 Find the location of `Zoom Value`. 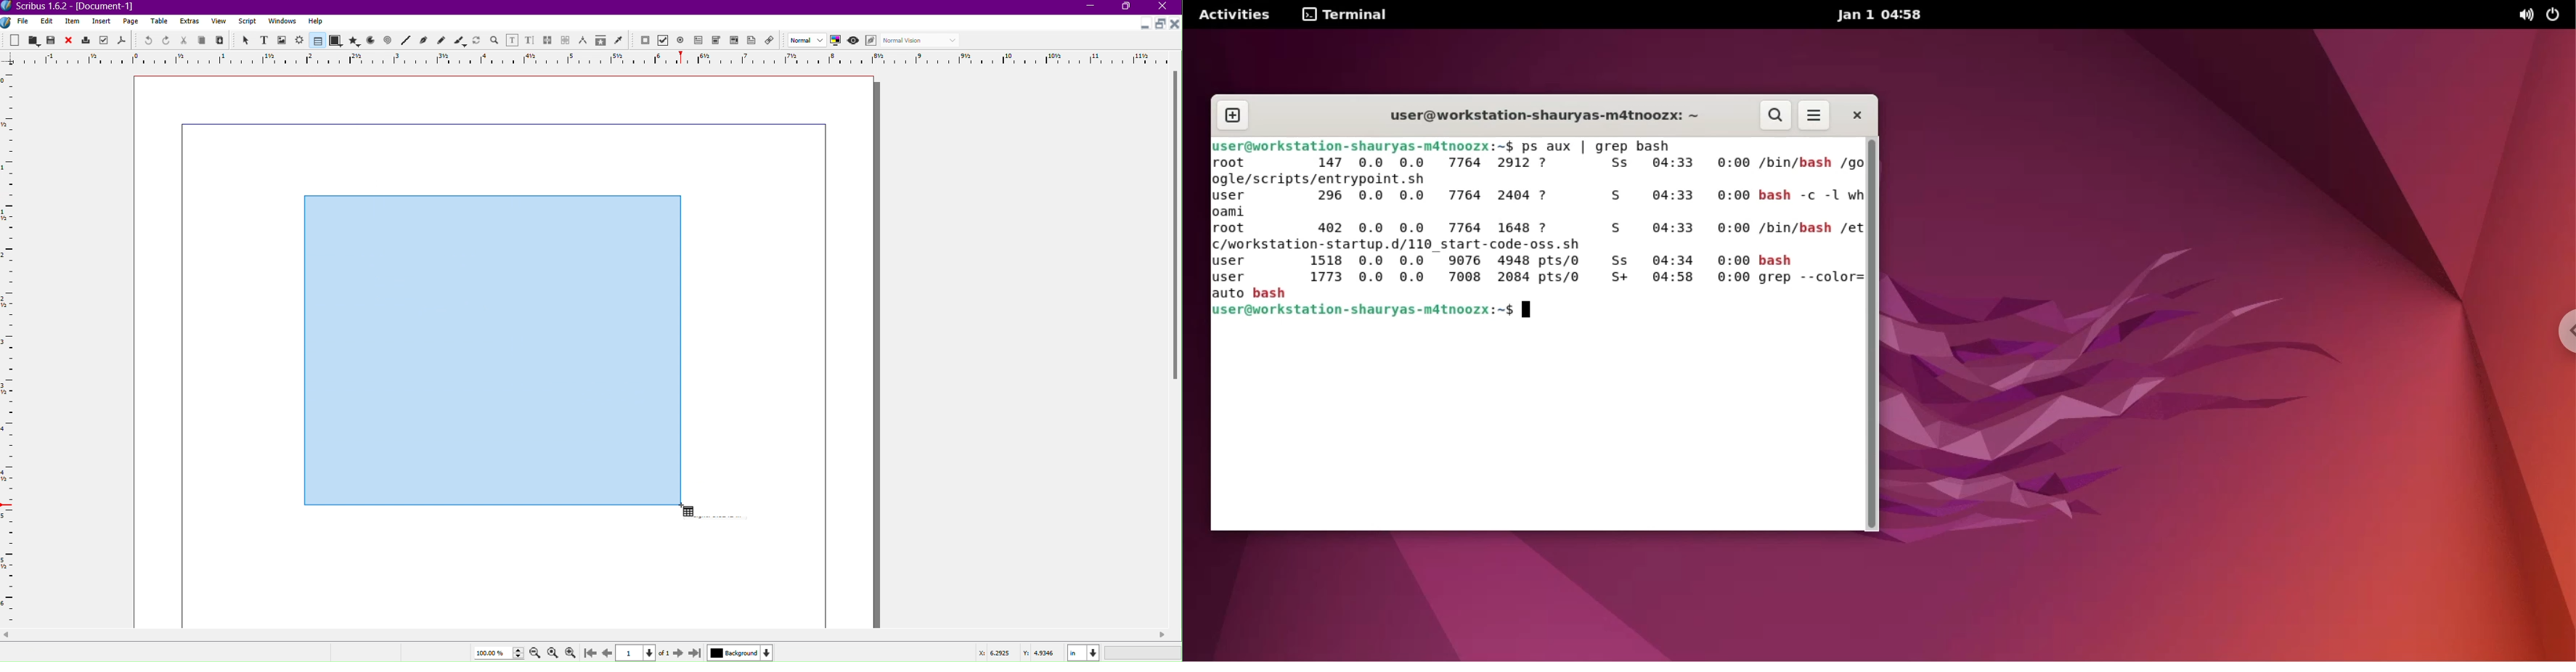

Zoom Value is located at coordinates (496, 652).